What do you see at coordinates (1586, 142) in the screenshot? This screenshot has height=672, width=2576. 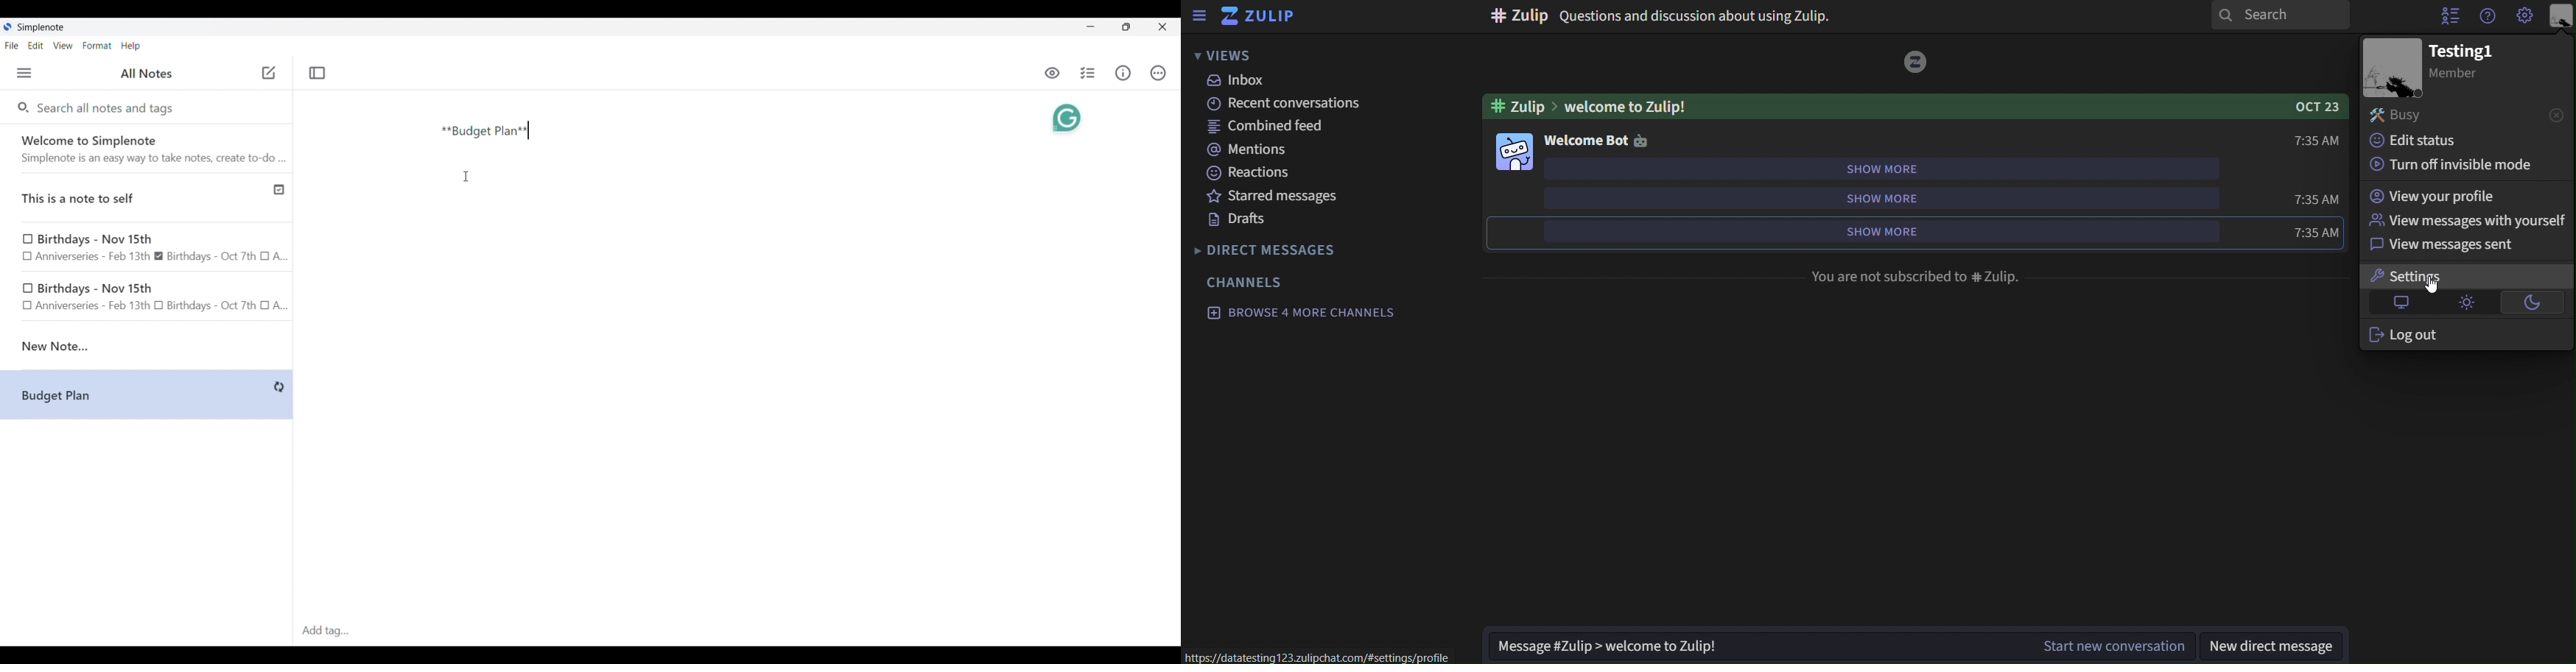 I see `welcome bot` at bounding box center [1586, 142].